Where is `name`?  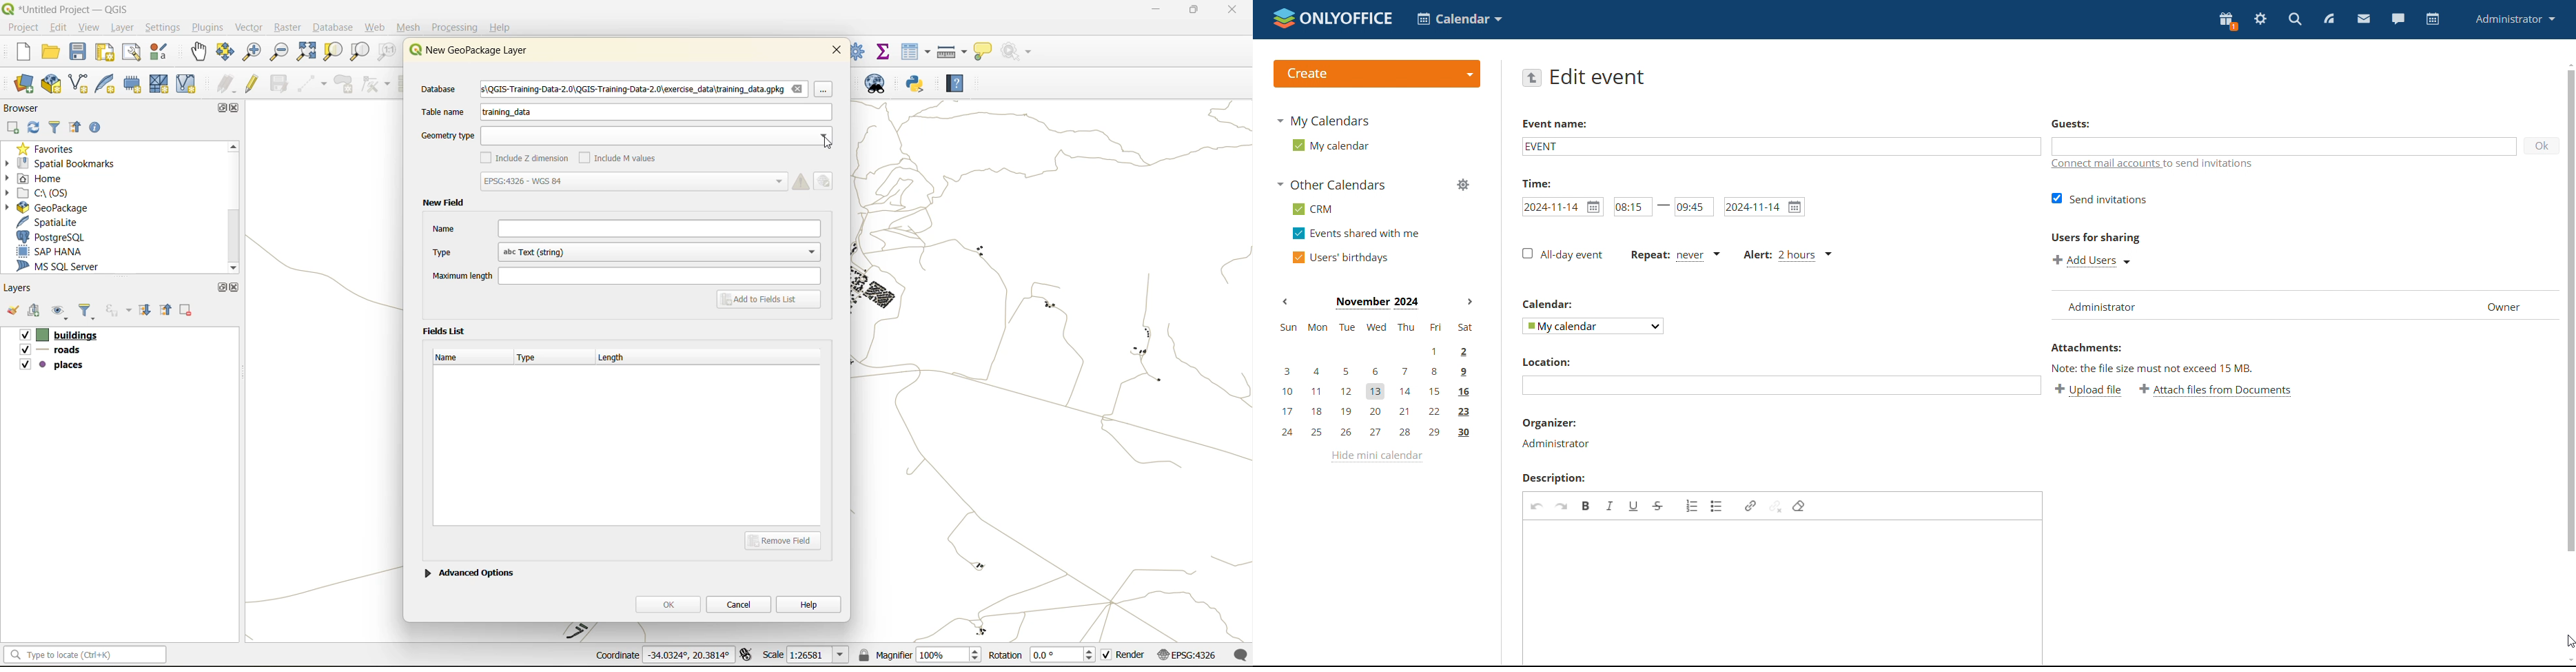 name is located at coordinates (626, 228).